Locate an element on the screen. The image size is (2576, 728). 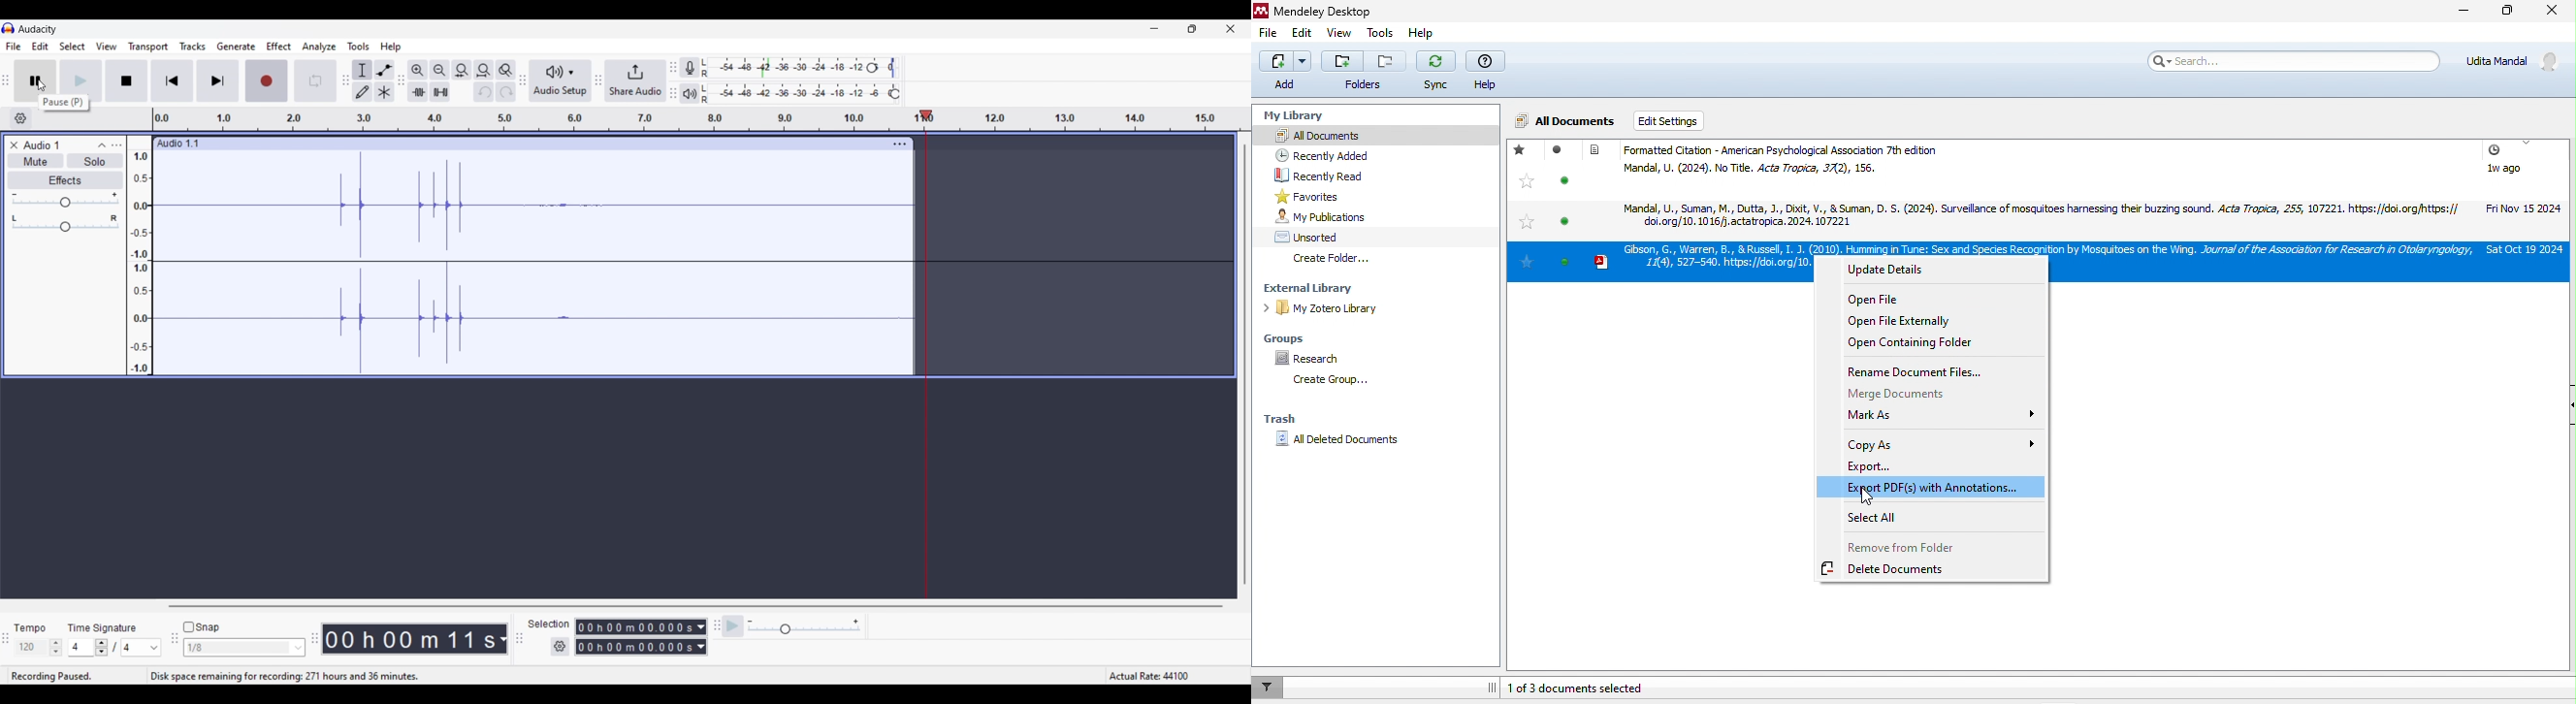
L R L R is located at coordinates (707, 82).